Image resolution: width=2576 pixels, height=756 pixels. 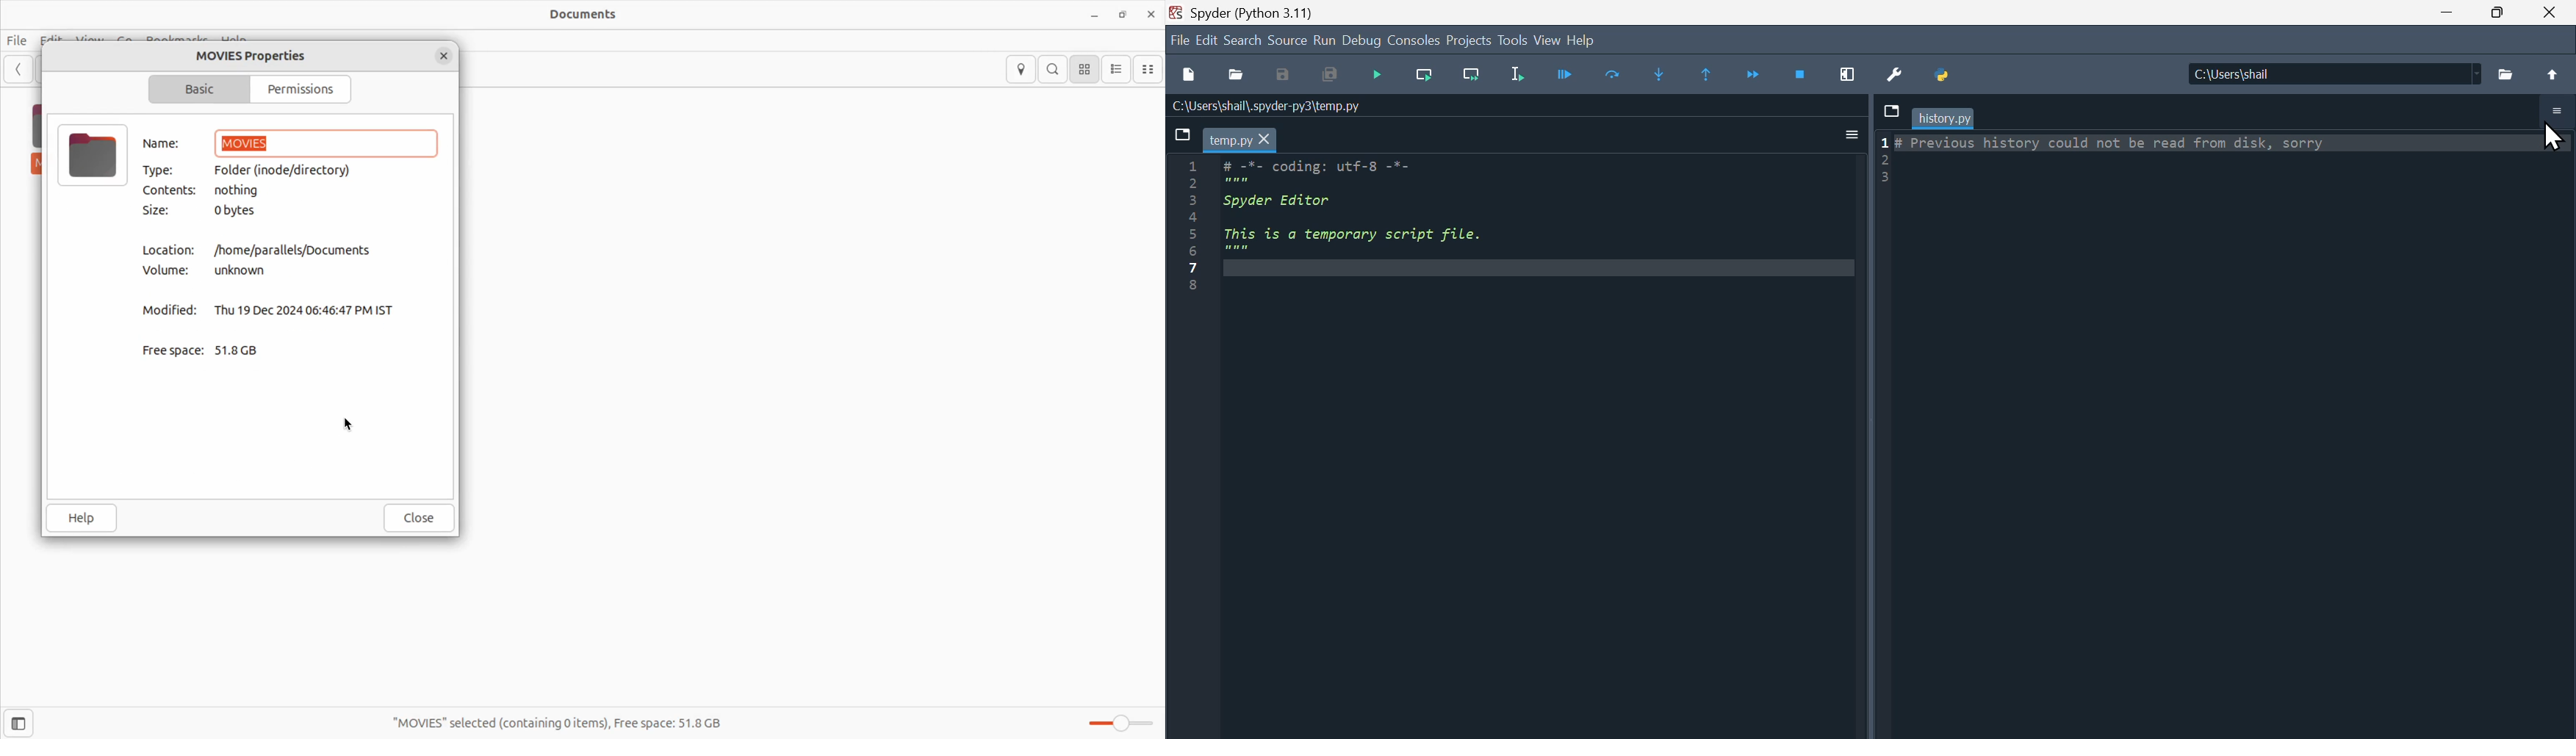 I want to click on MOVIES, so click(x=327, y=142).